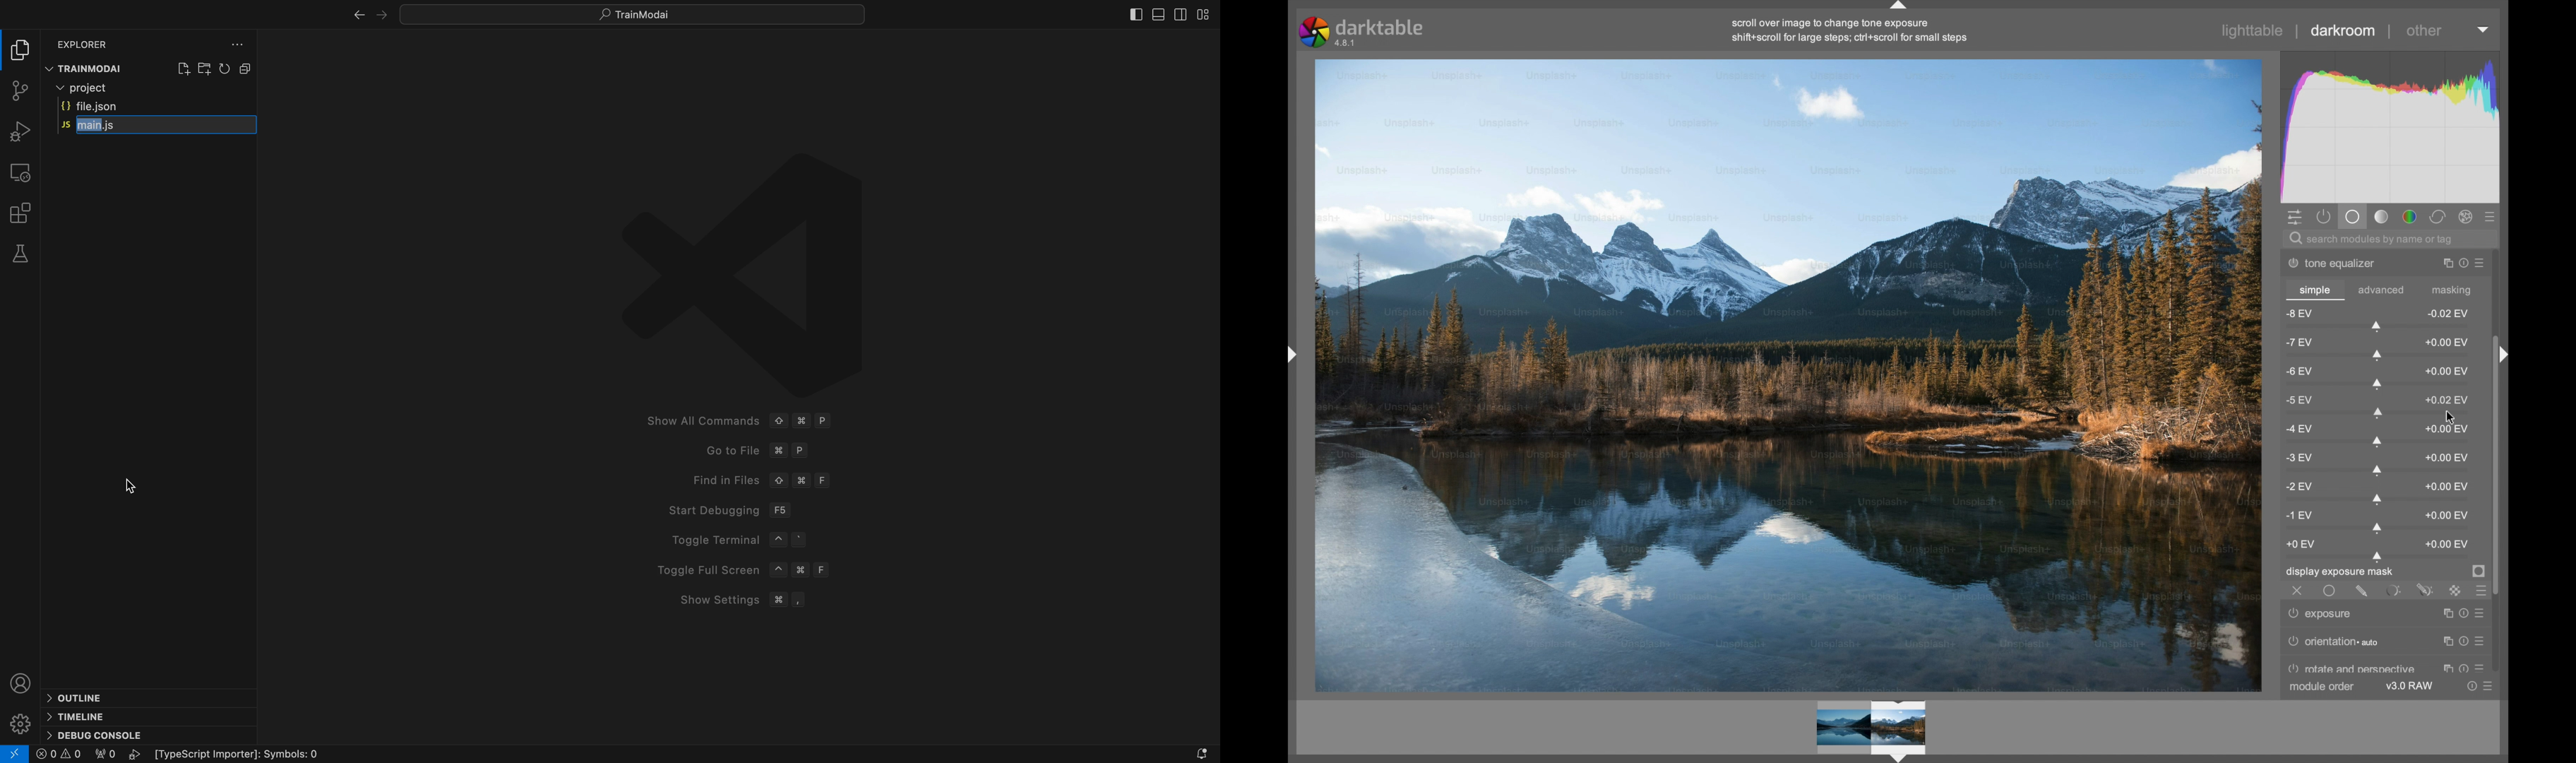  I want to click on effect, so click(2466, 217).